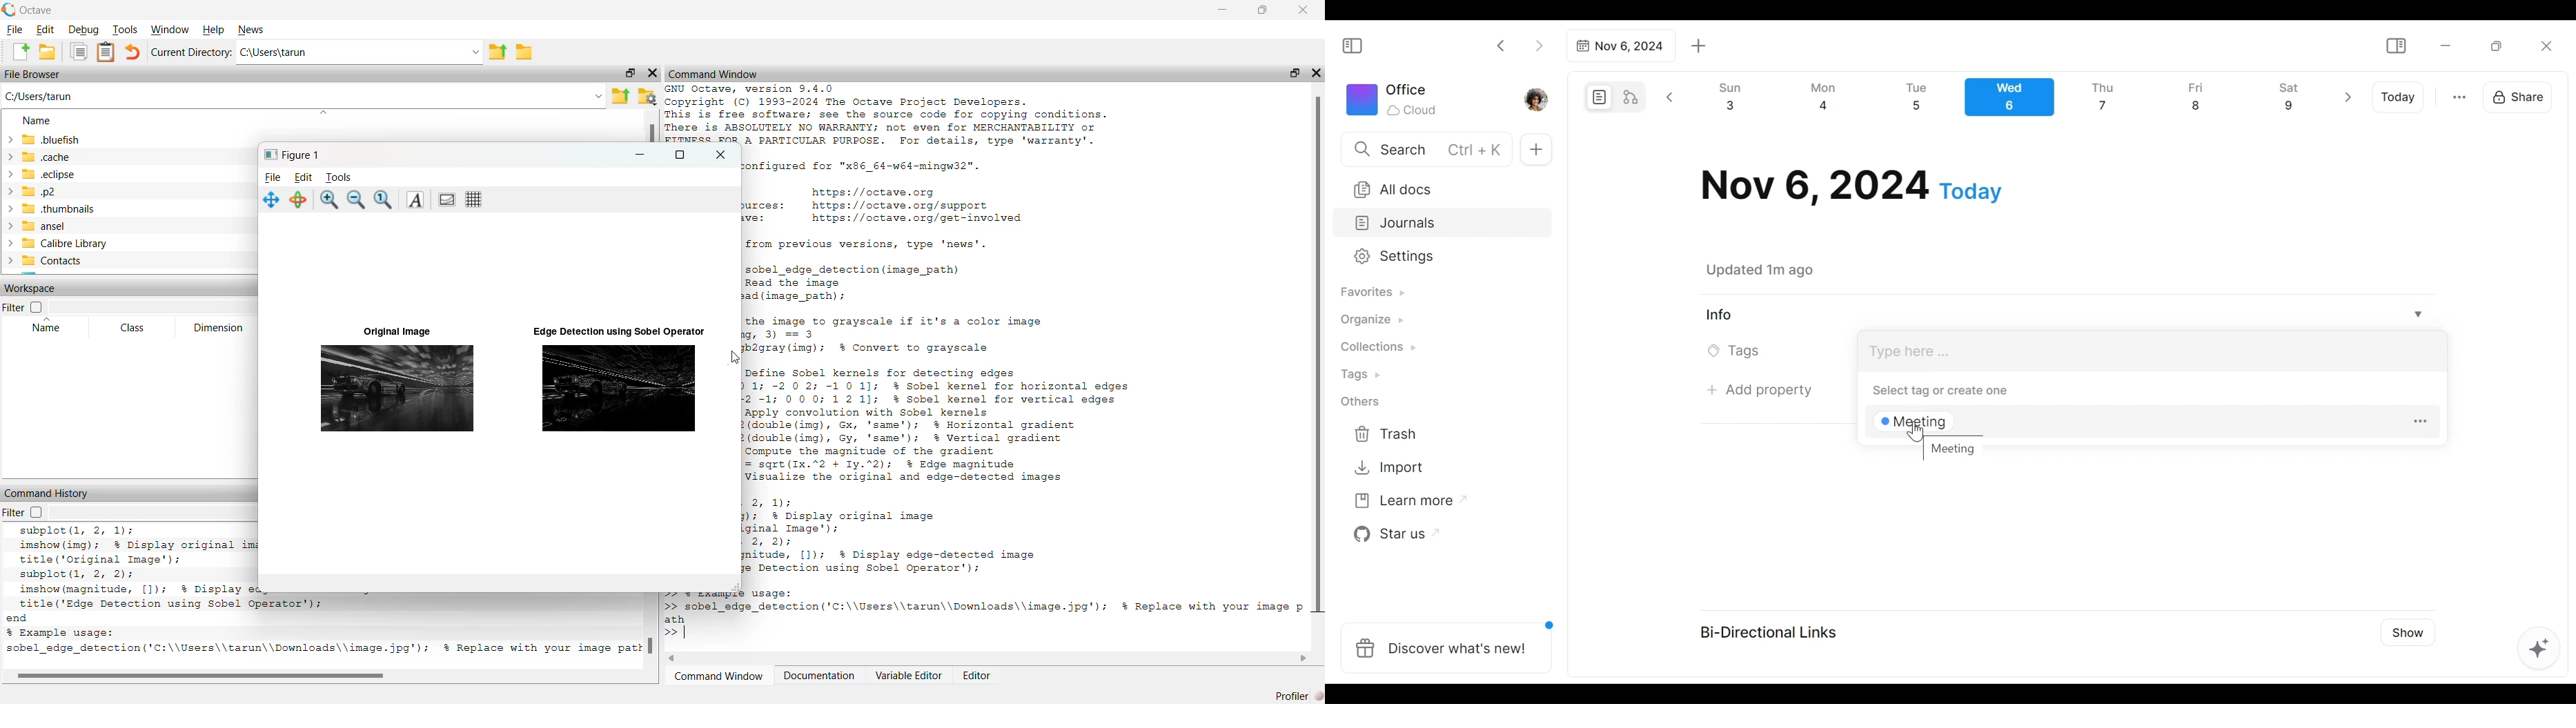 Image resolution: width=2576 pixels, height=728 pixels. What do you see at coordinates (1933, 390) in the screenshot?
I see `Select tag or create one` at bounding box center [1933, 390].